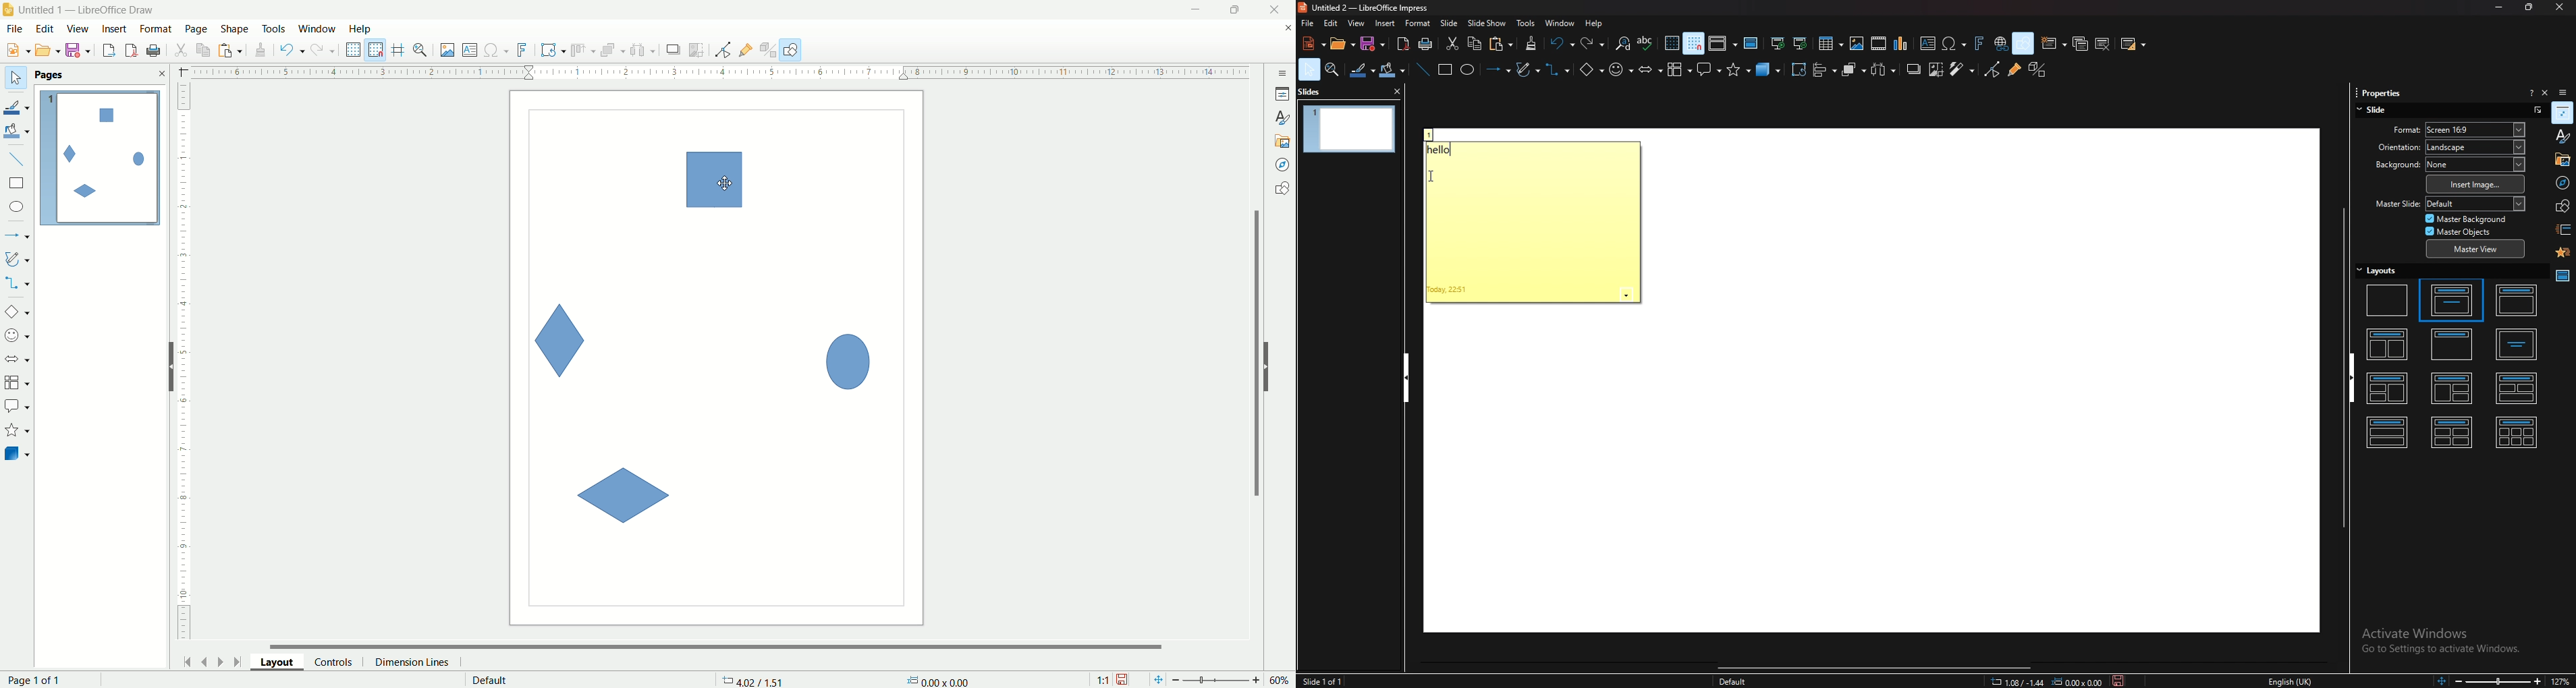  I want to click on flowchart, so click(18, 383).